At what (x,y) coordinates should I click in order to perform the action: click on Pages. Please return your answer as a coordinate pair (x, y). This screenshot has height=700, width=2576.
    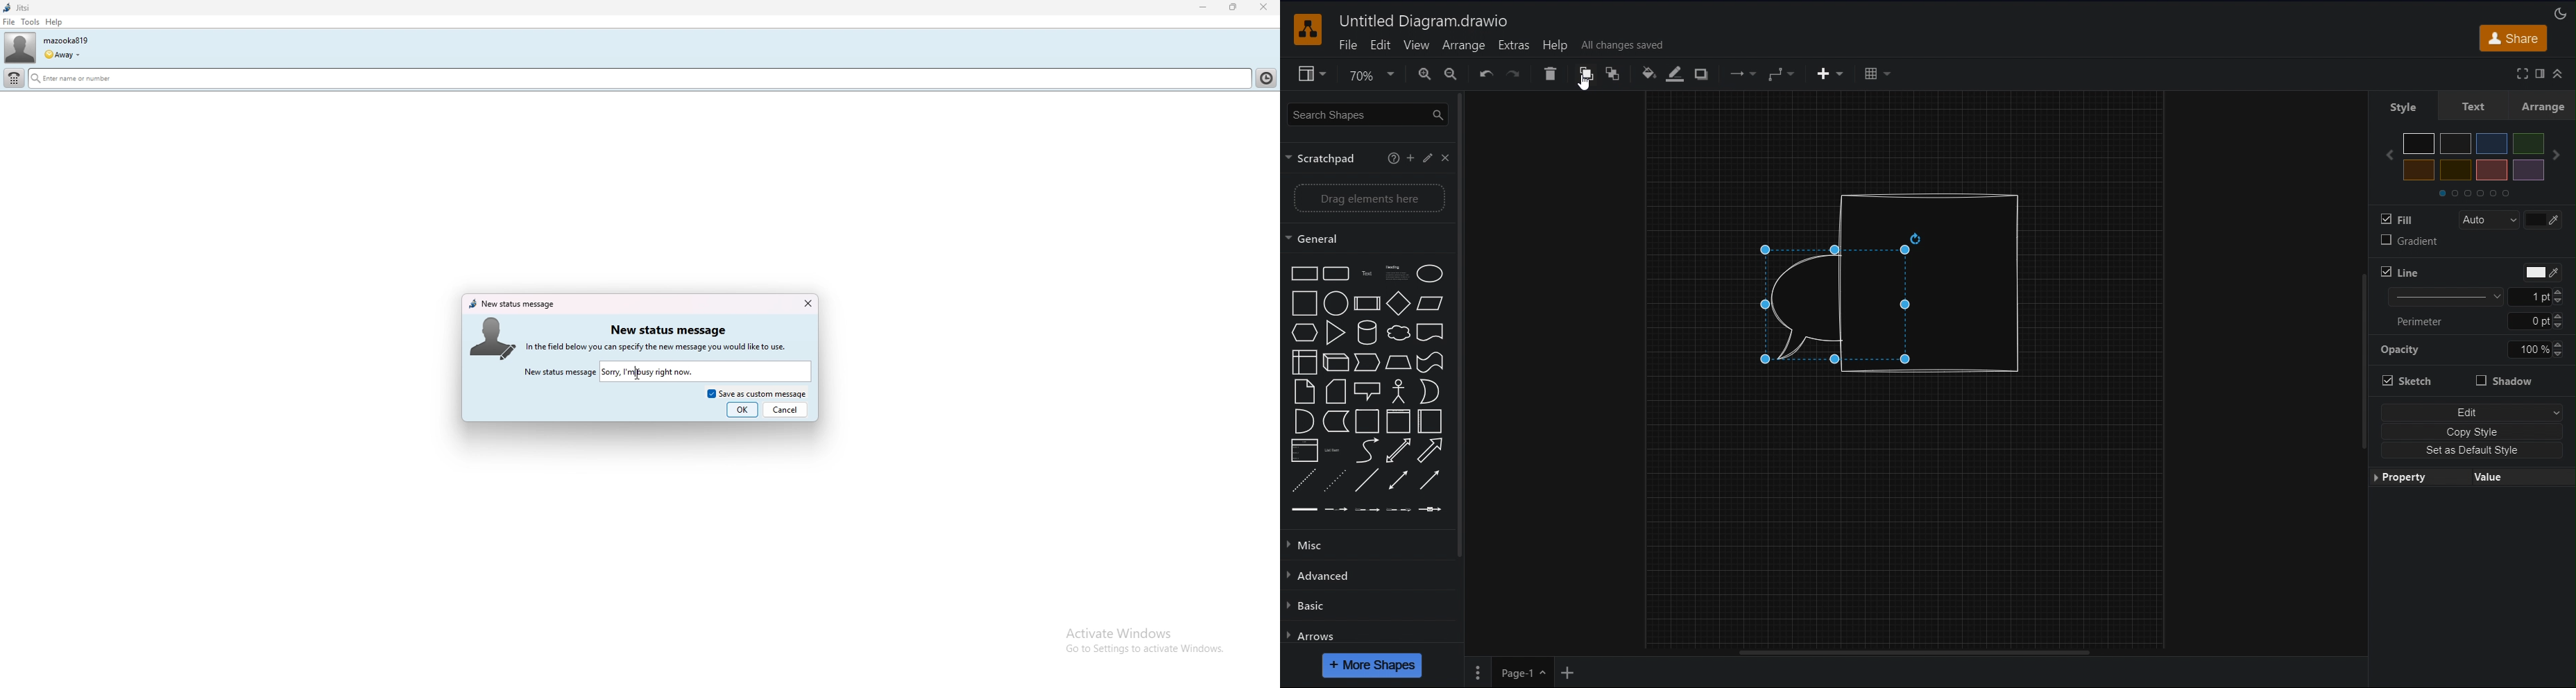
    Looking at the image, I should click on (1478, 672).